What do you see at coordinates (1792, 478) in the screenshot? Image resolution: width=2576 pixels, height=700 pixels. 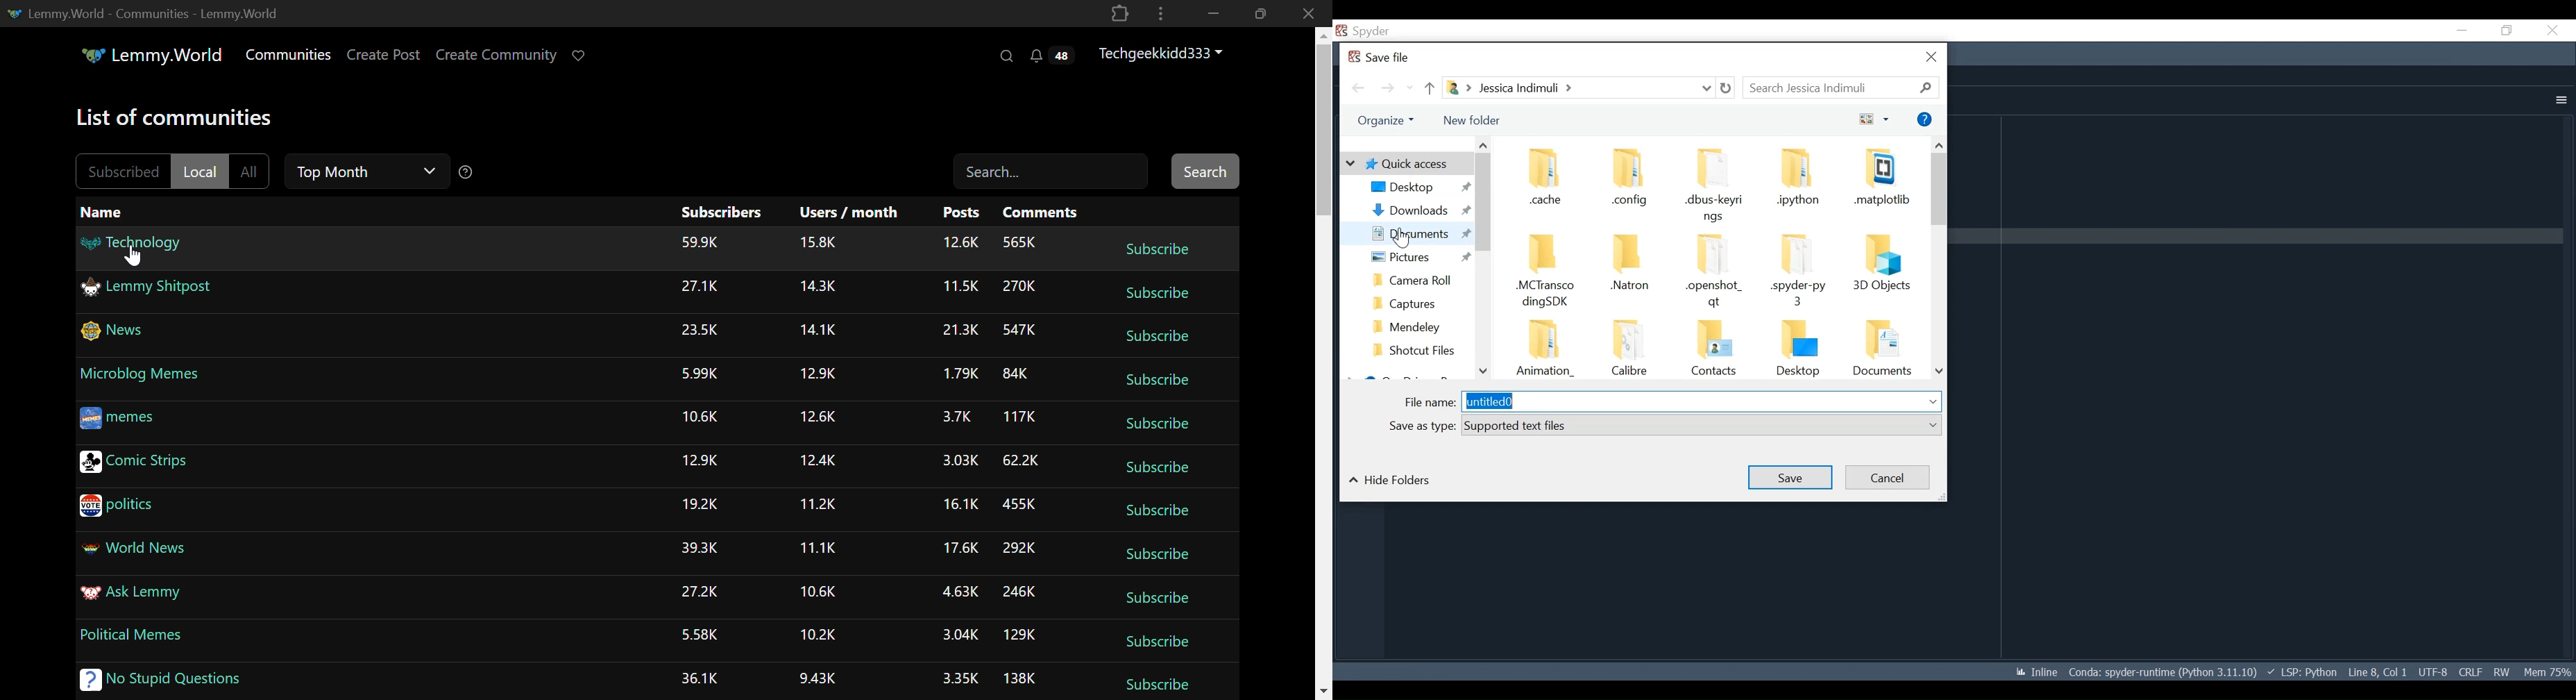 I see `Save` at bounding box center [1792, 478].